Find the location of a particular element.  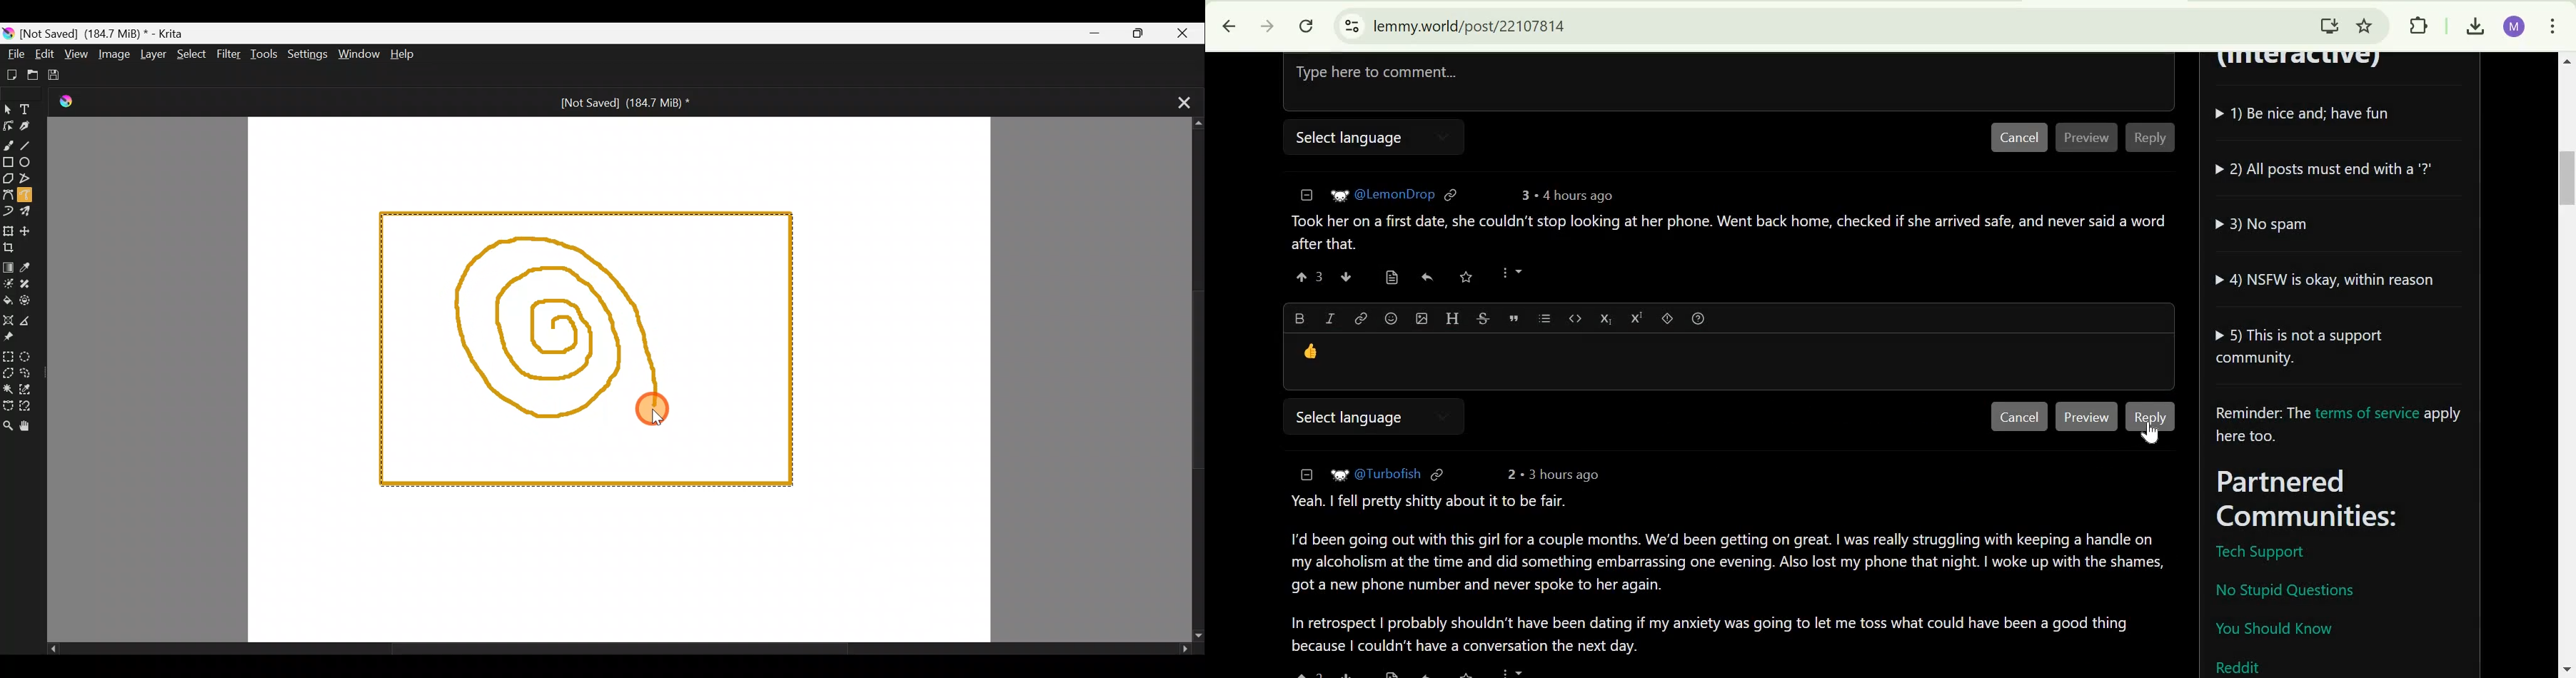

View site information is located at coordinates (1350, 26).